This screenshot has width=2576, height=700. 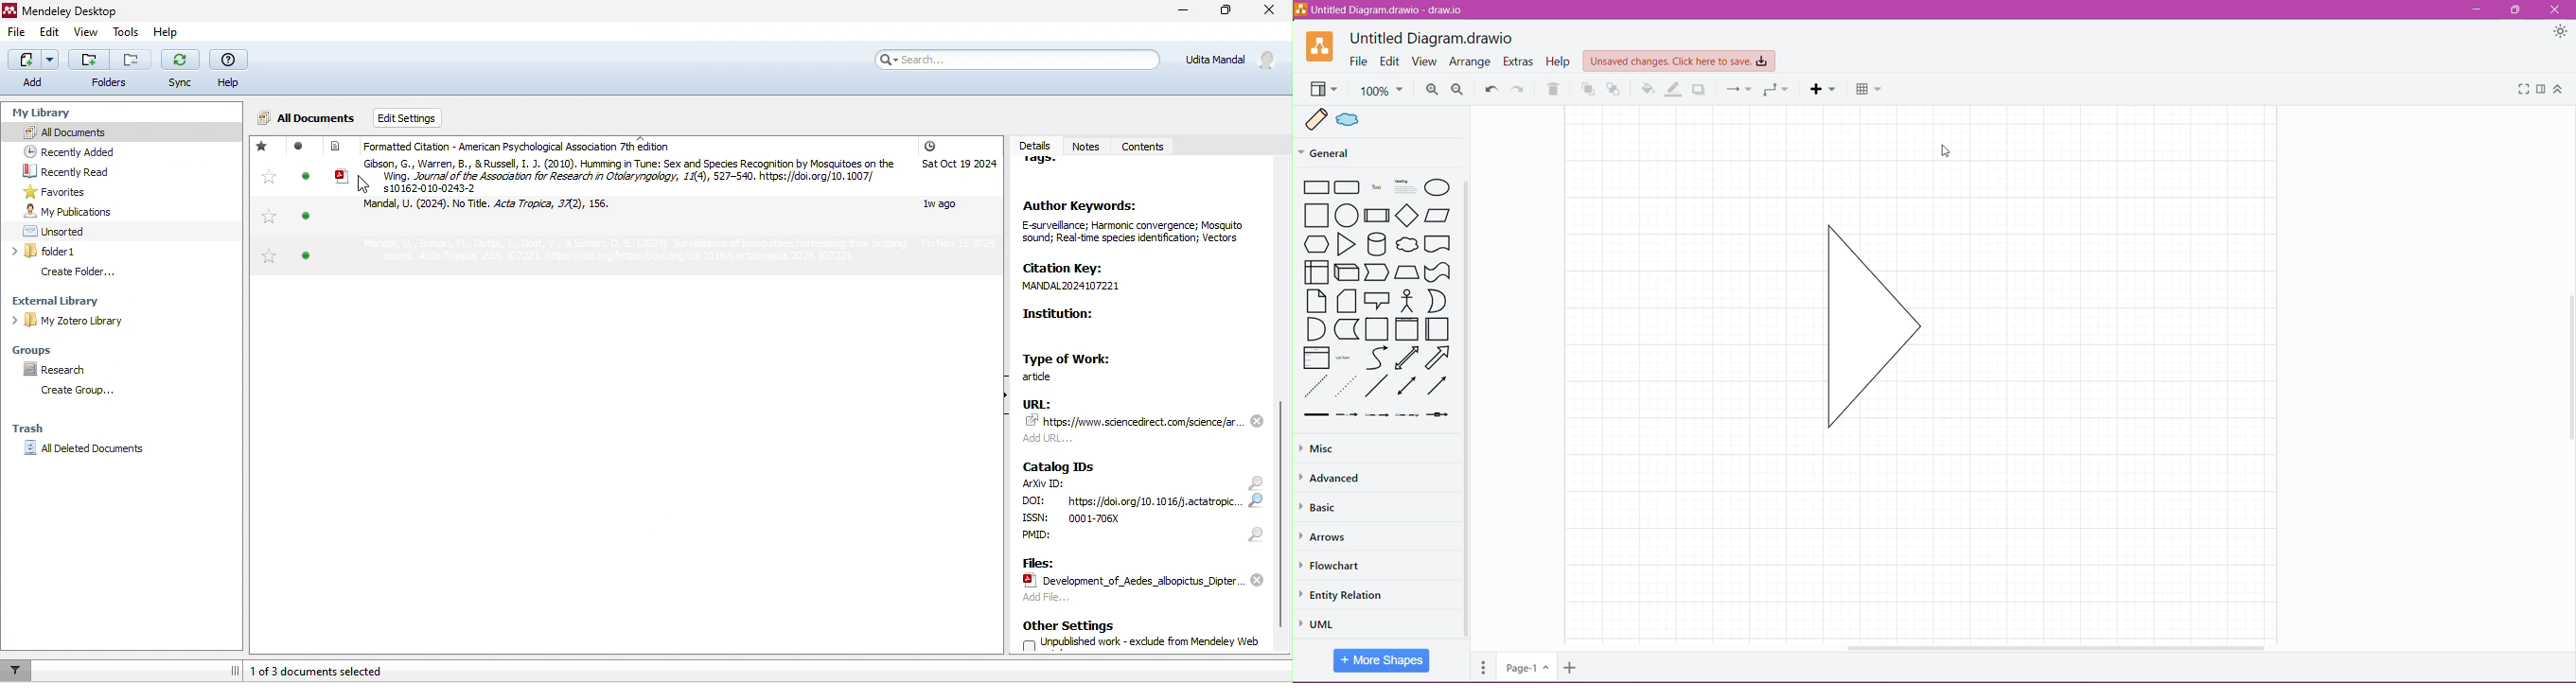 I want to click on all documents, so click(x=78, y=131).